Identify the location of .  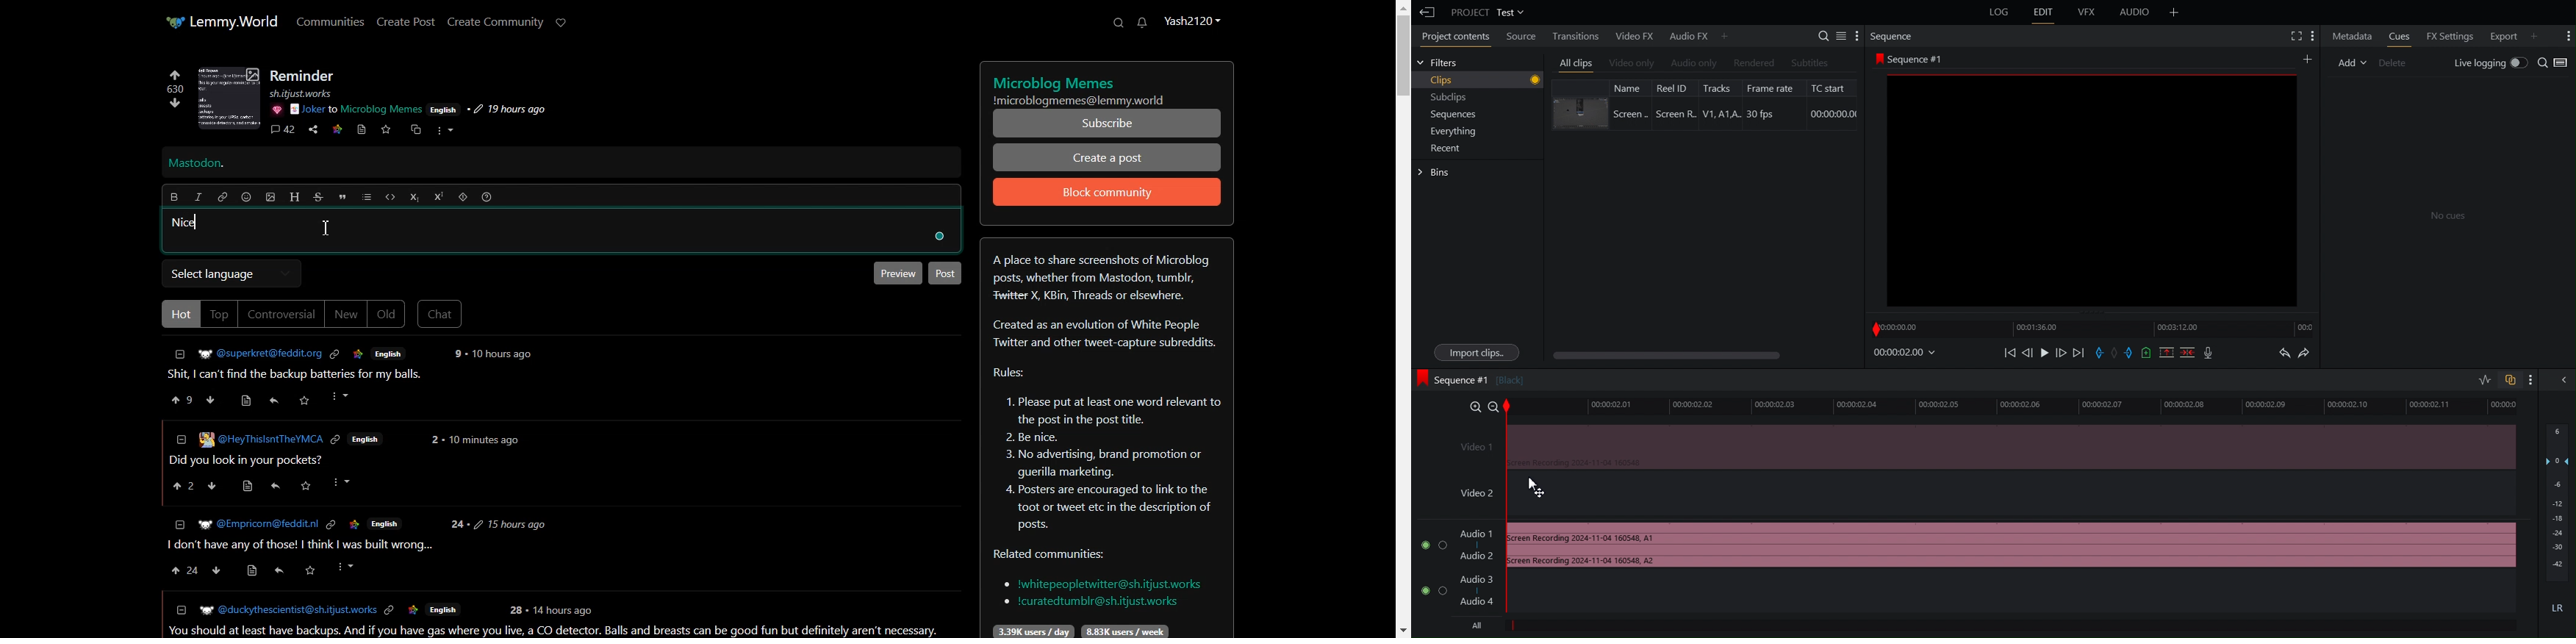
(330, 525).